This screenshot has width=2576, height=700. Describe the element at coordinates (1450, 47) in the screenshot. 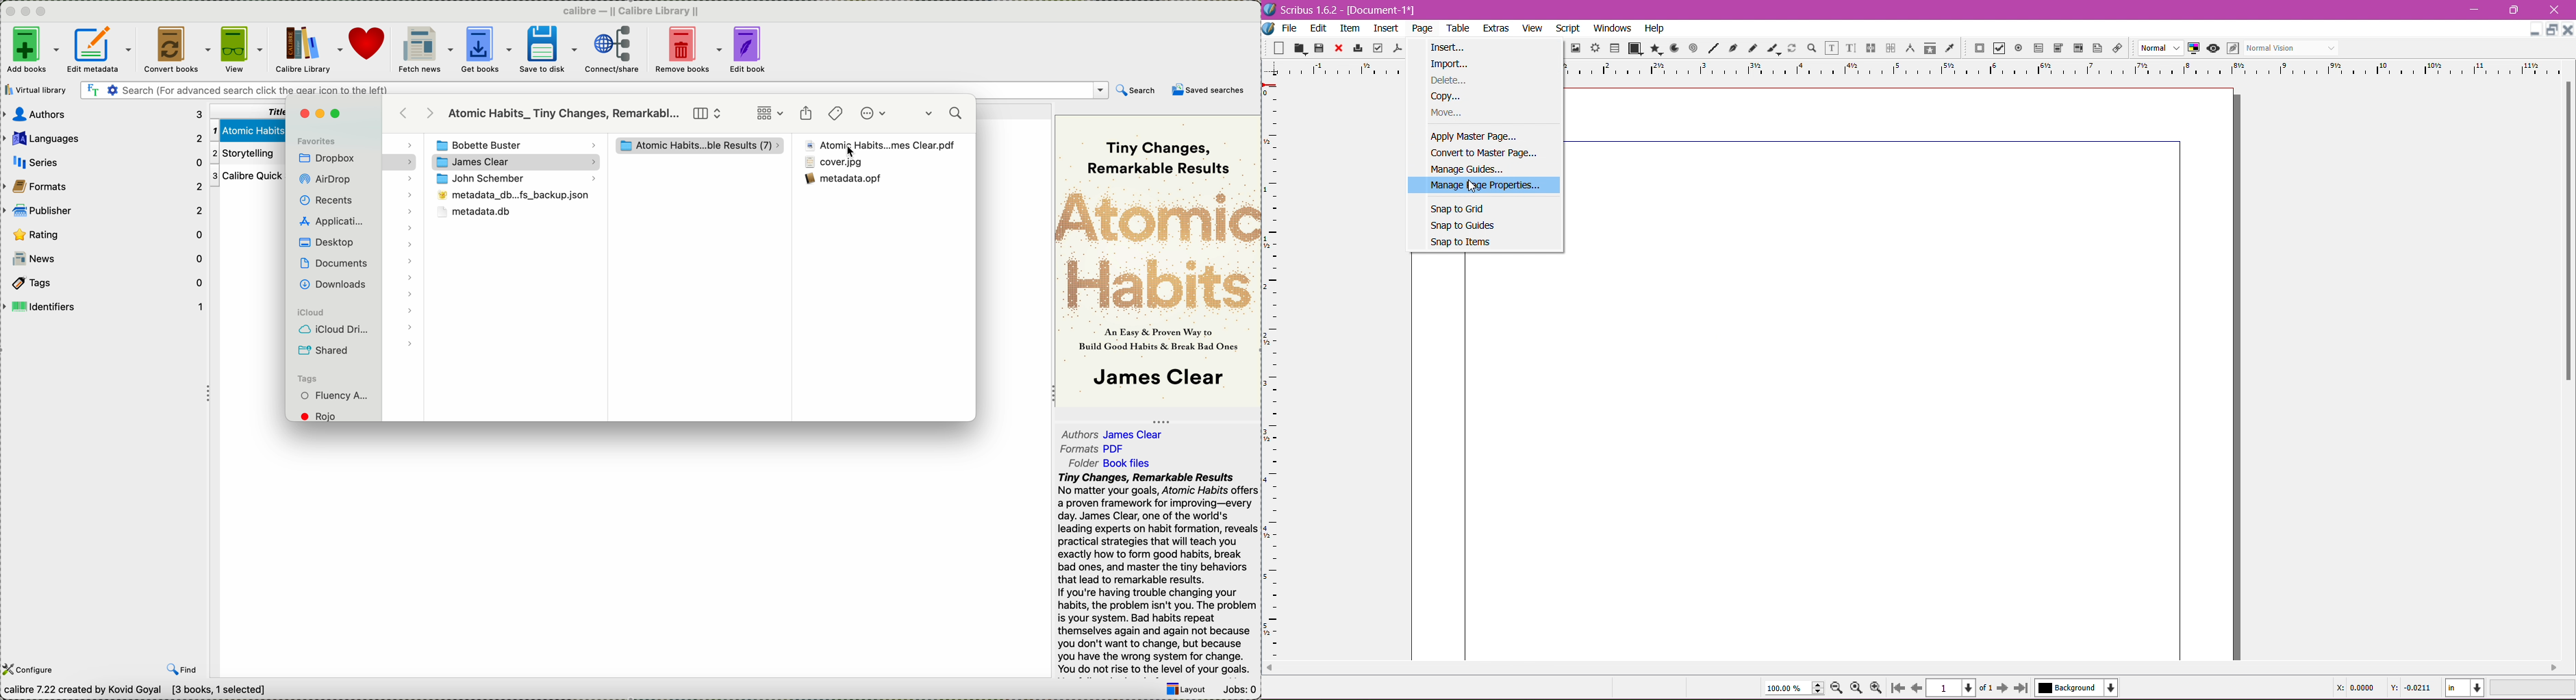

I see `Insert` at that location.